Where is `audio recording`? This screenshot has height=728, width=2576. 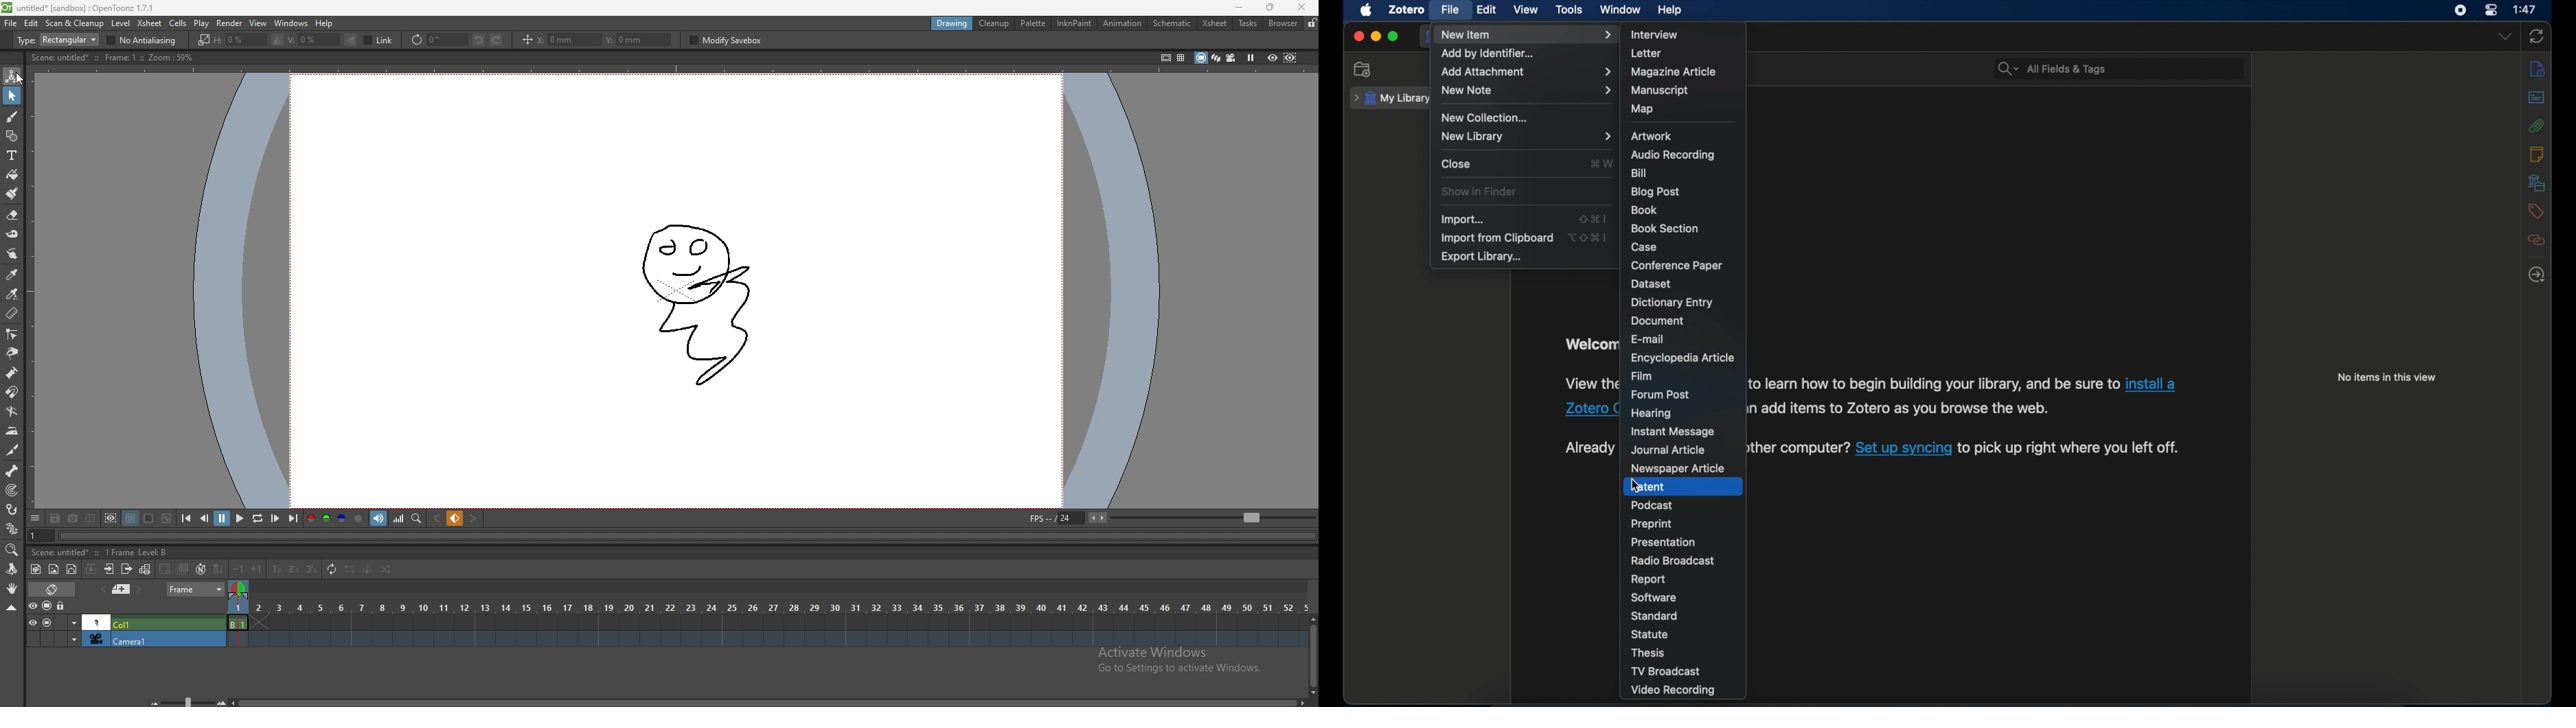 audio recording is located at coordinates (1673, 155).